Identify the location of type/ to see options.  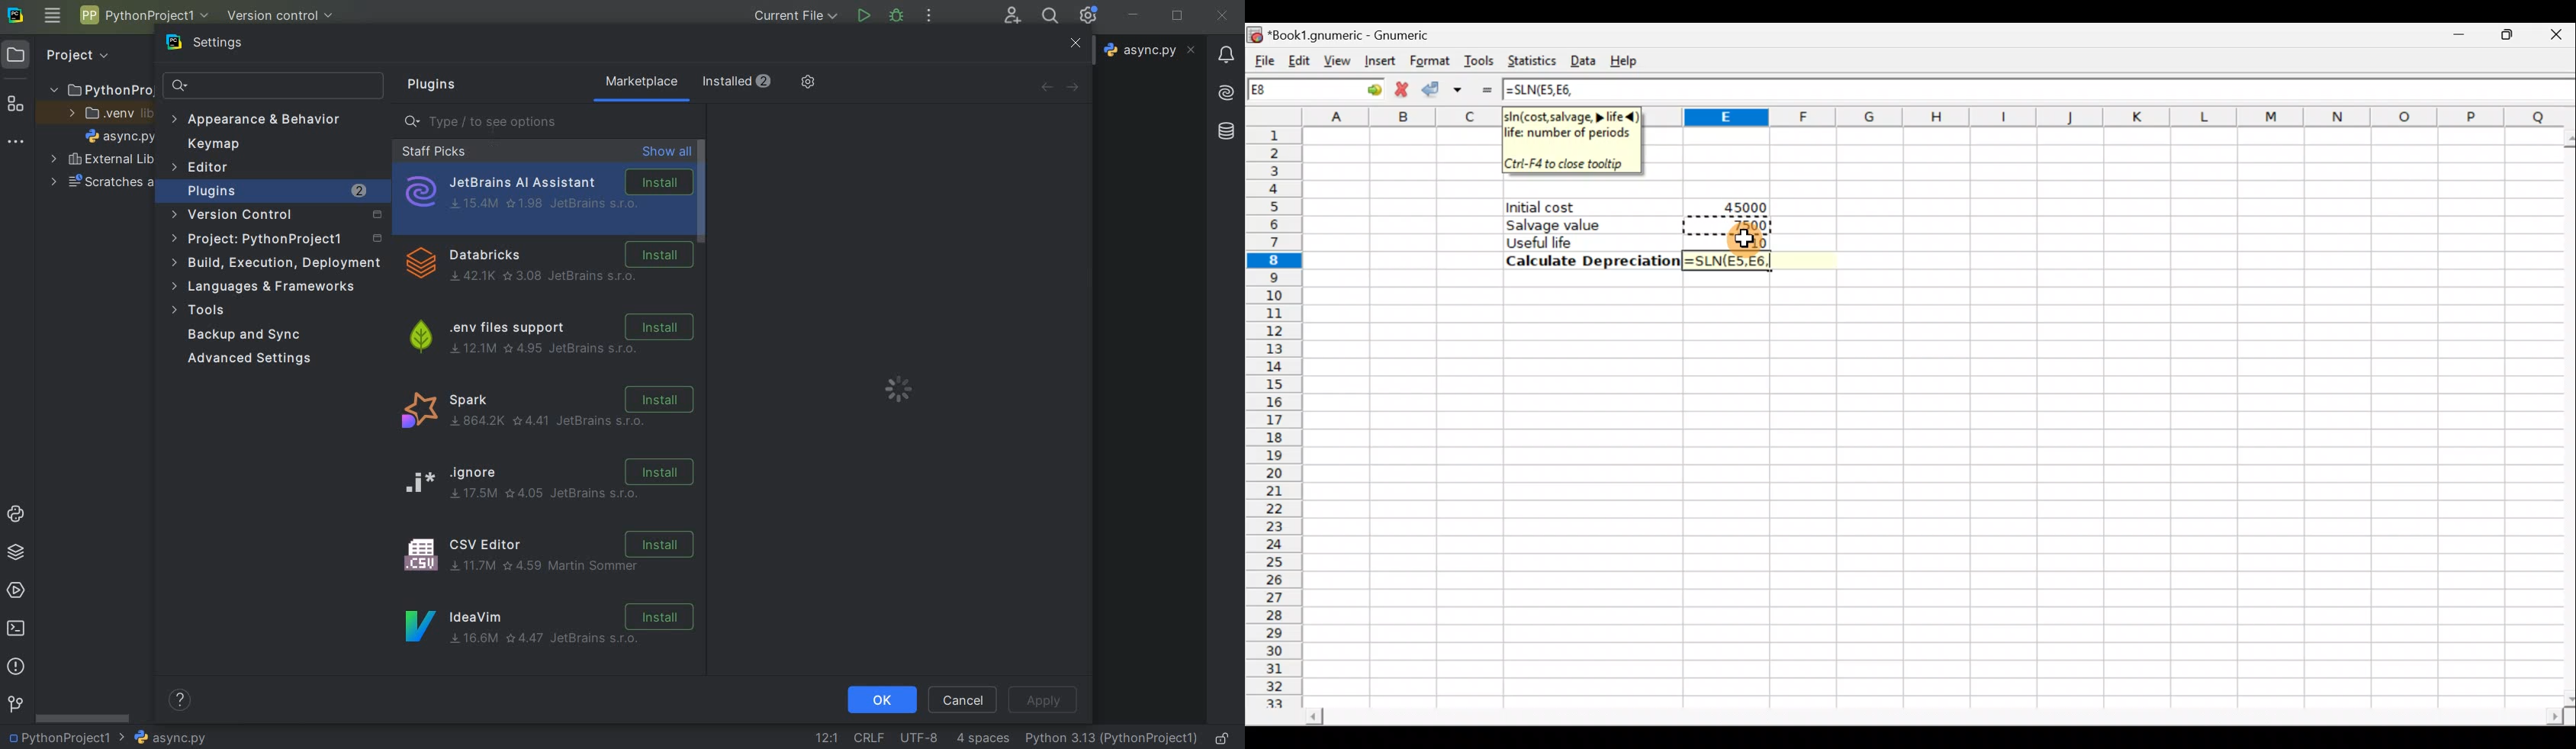
(544, 122).